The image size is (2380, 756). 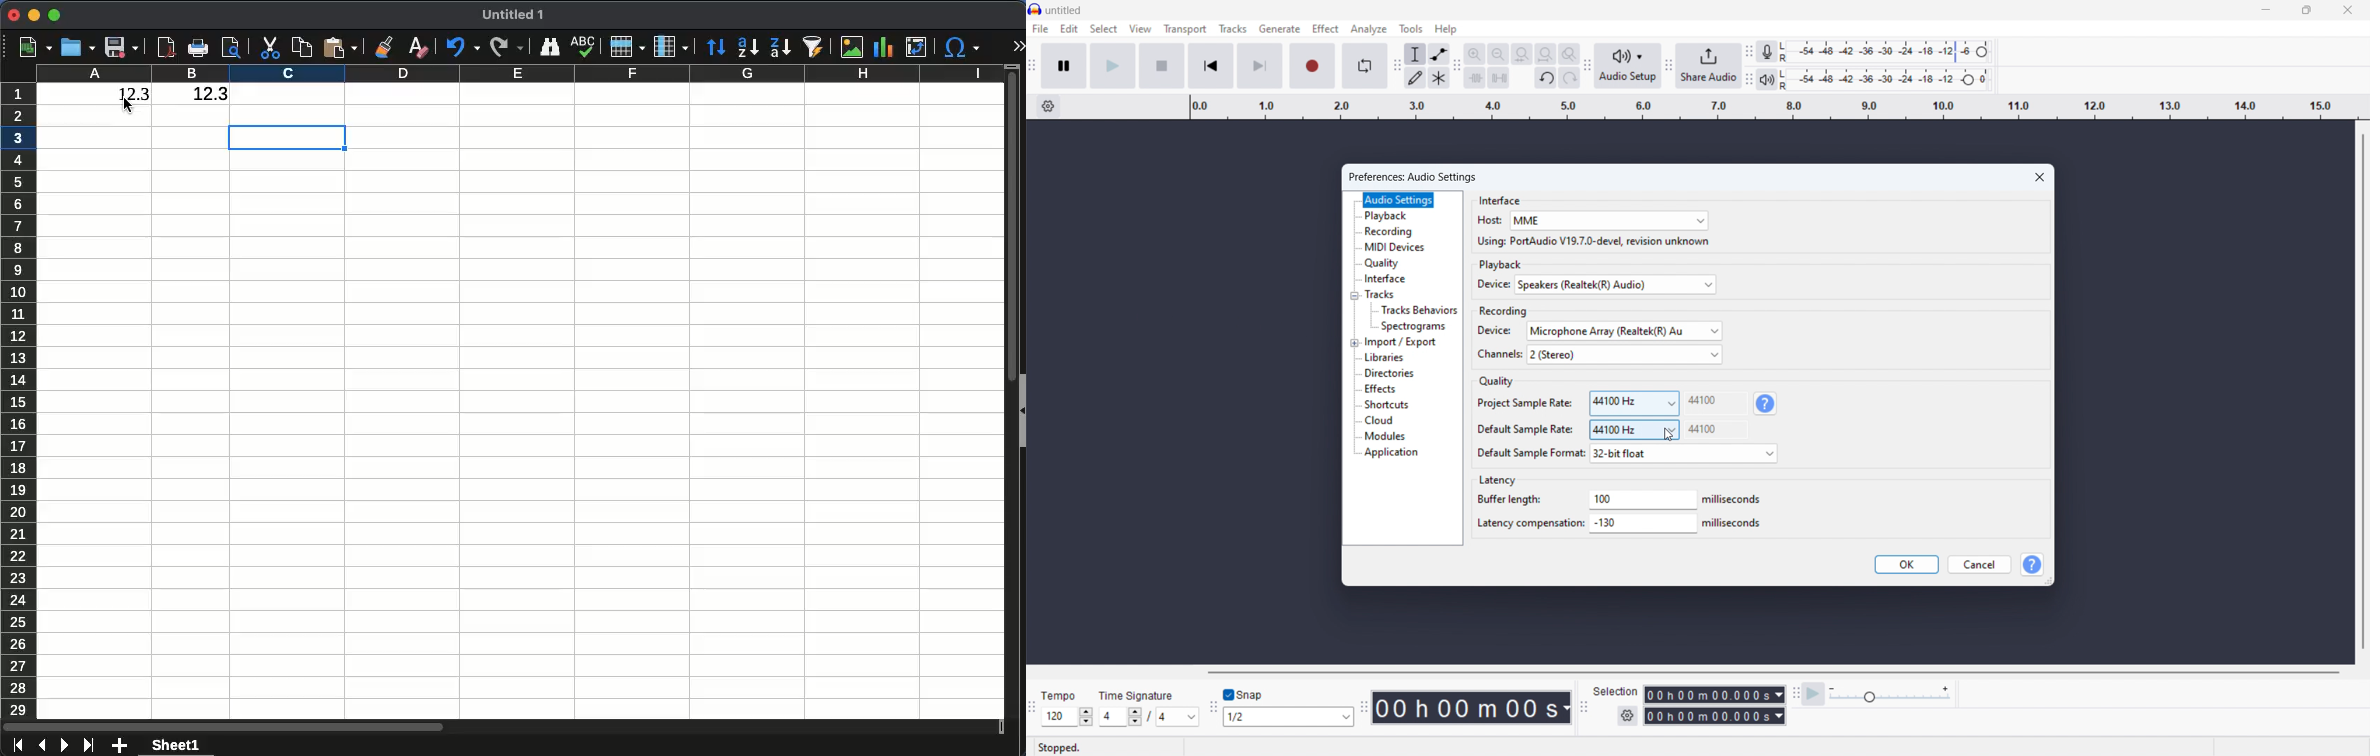 I want to click on cancel, so click(x=1977, y=565).